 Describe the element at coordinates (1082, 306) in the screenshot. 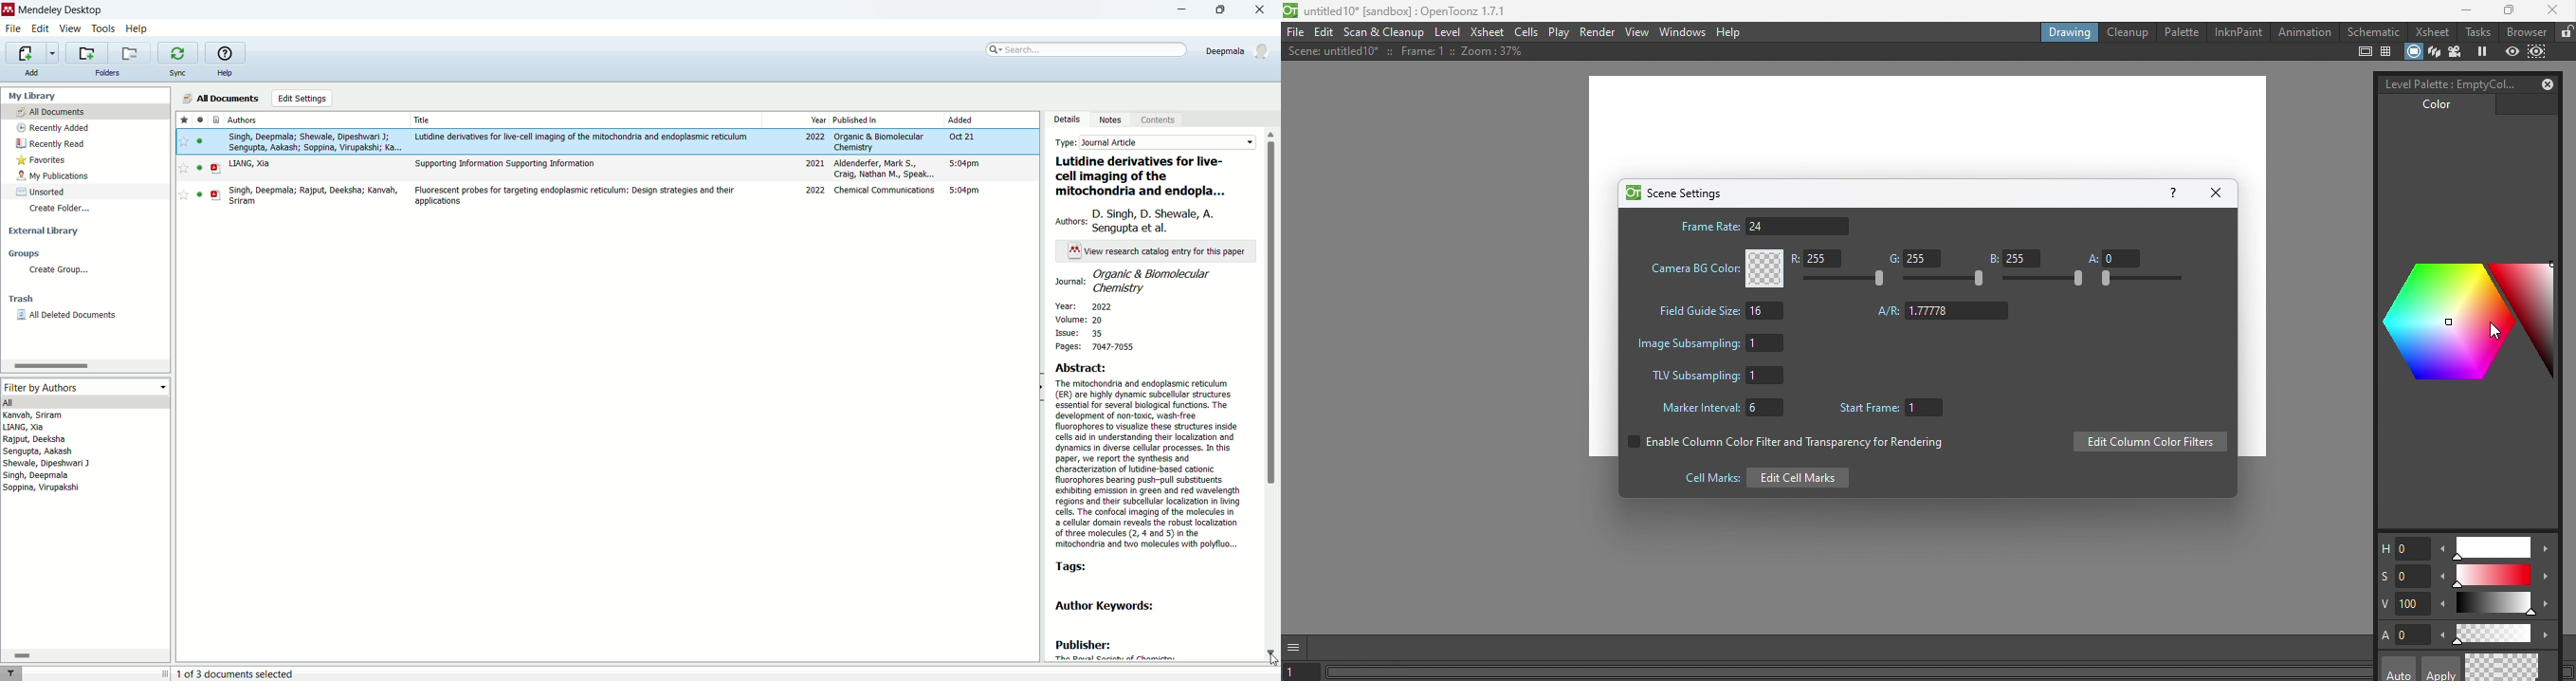

I see `year: 2022` at that location.